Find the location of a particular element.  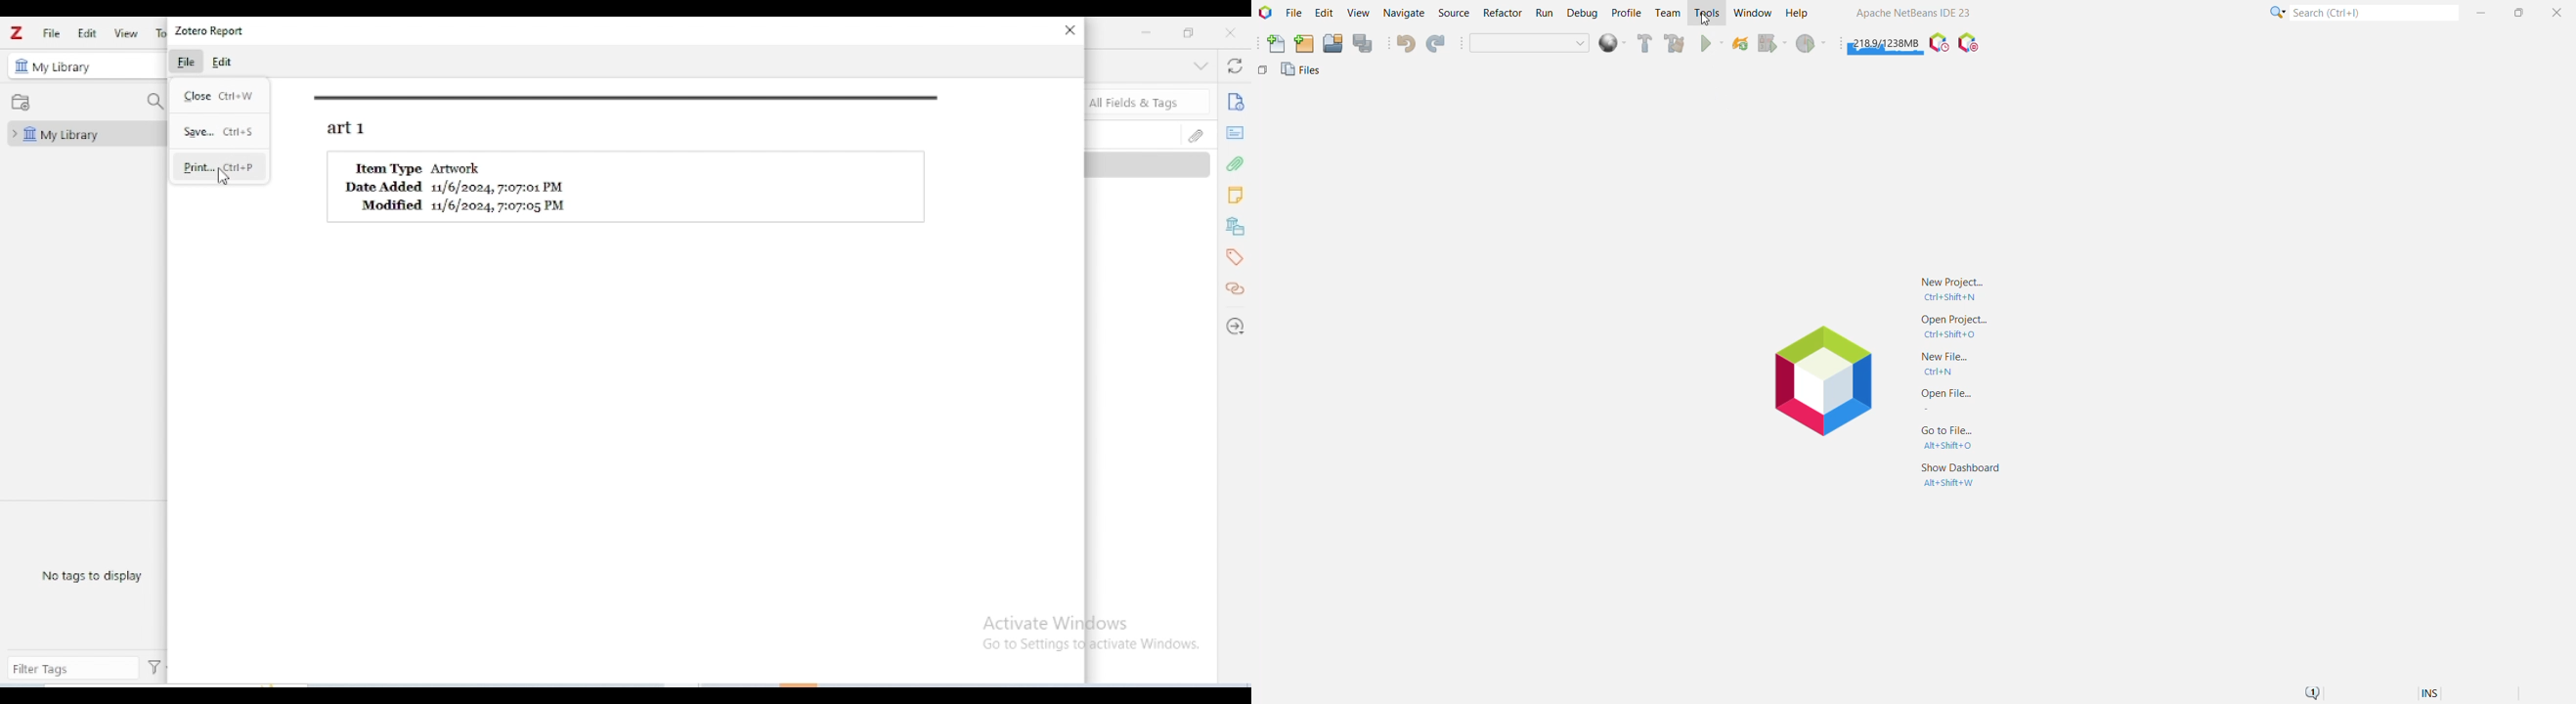

no tags to display is located at coordinates (91, 575).